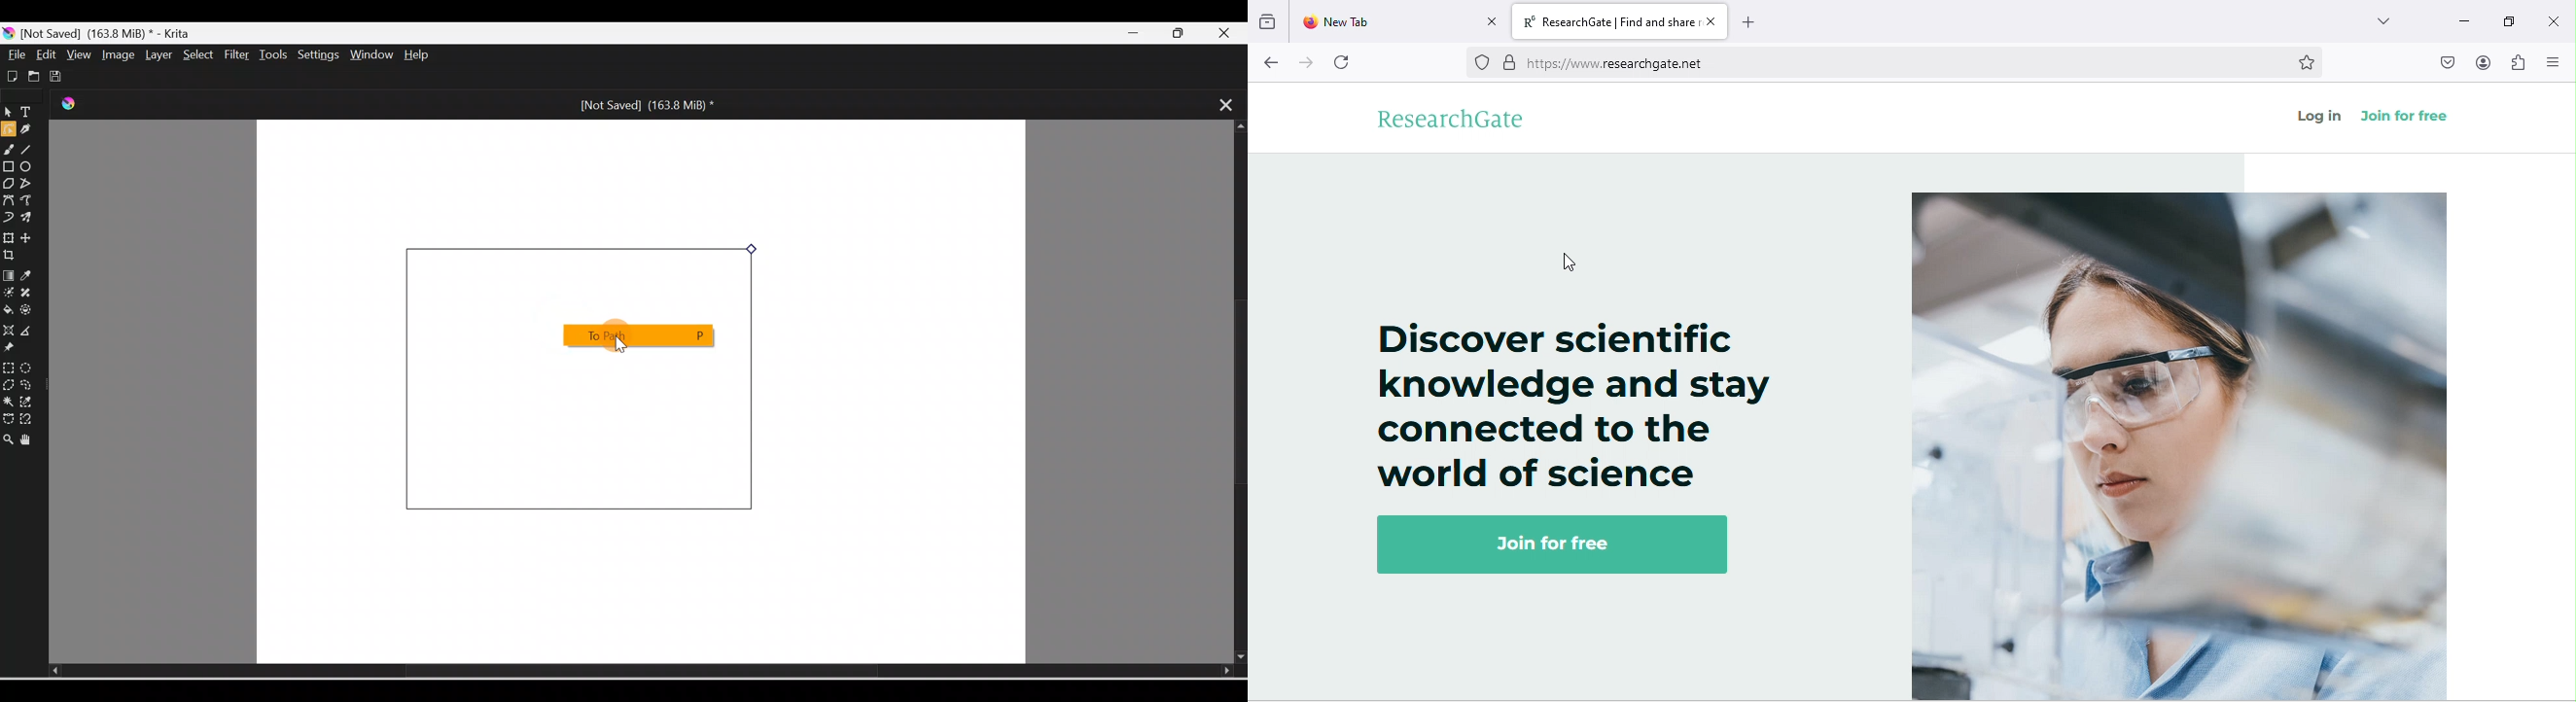 Image resolution: width=2576 pixels, height=728 pixels. Describe the element at coordinates (636, 335) in the screenshot. I see `To path` at that location.